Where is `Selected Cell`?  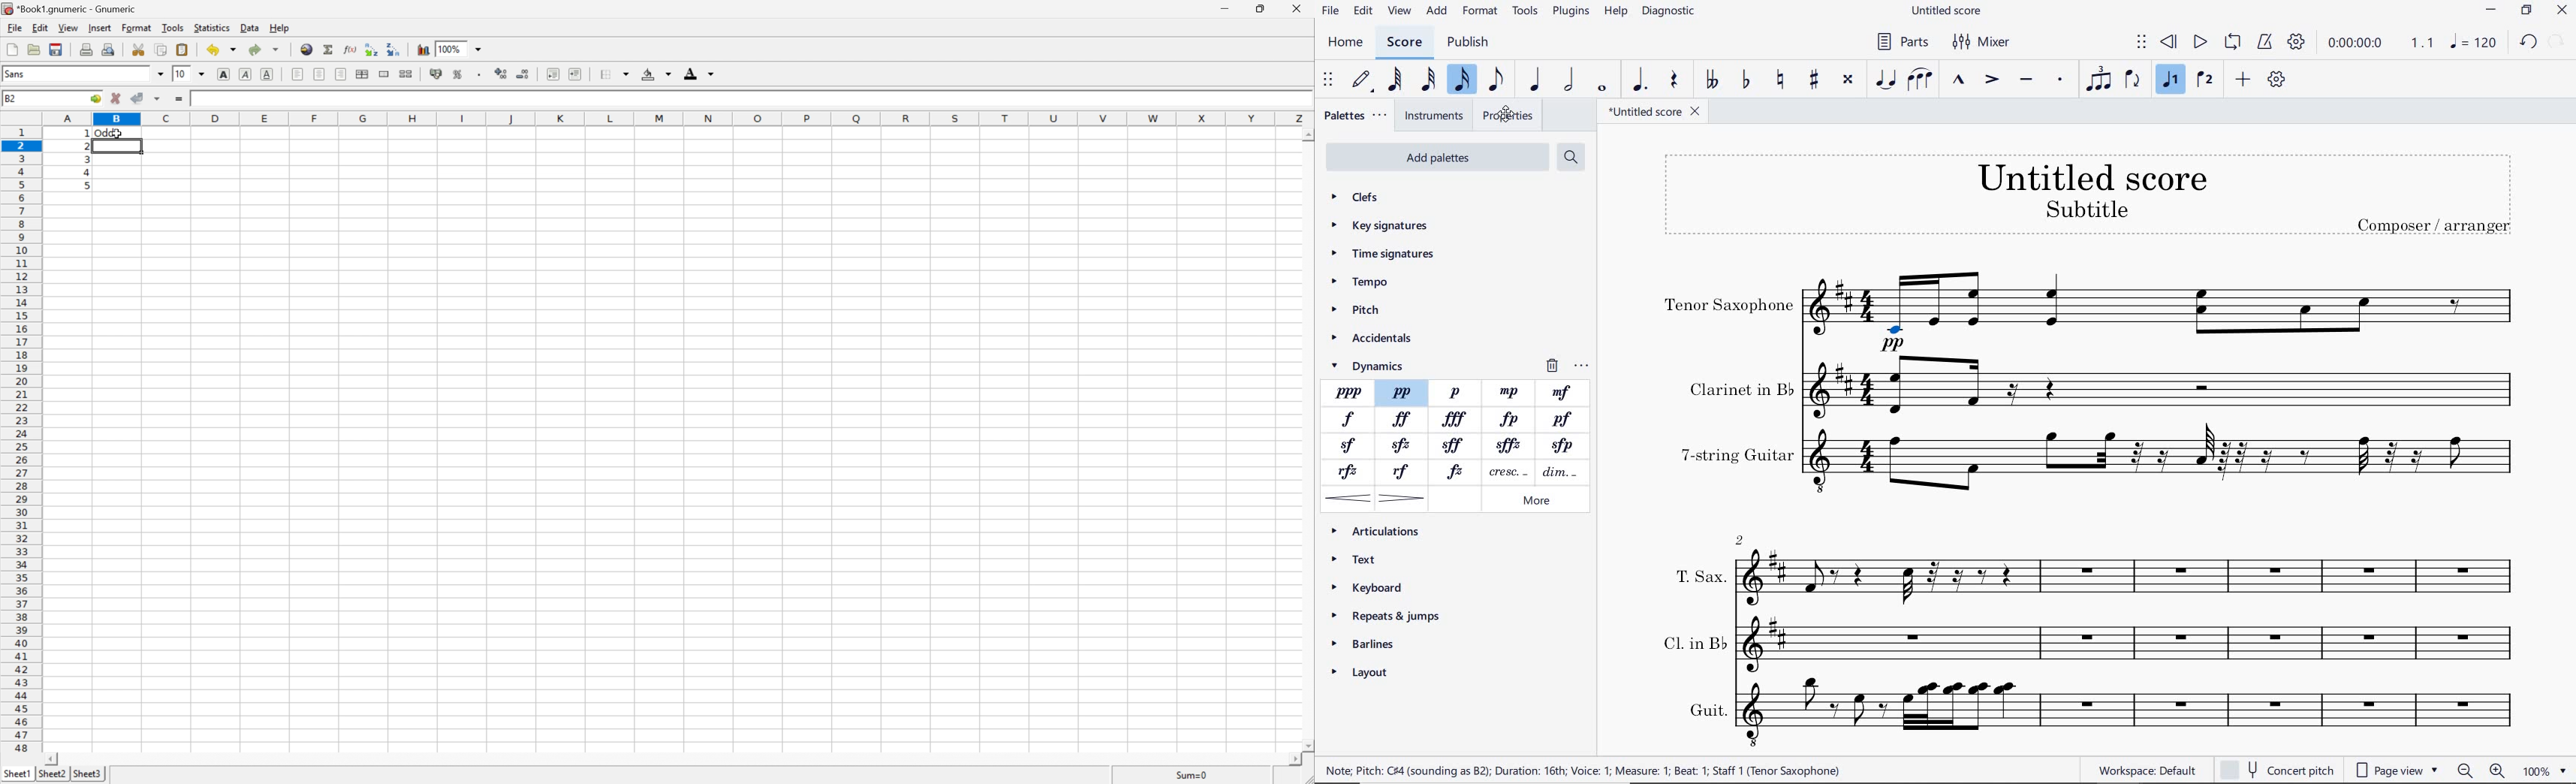
Selected Cell is located at coordinates (118, 145).